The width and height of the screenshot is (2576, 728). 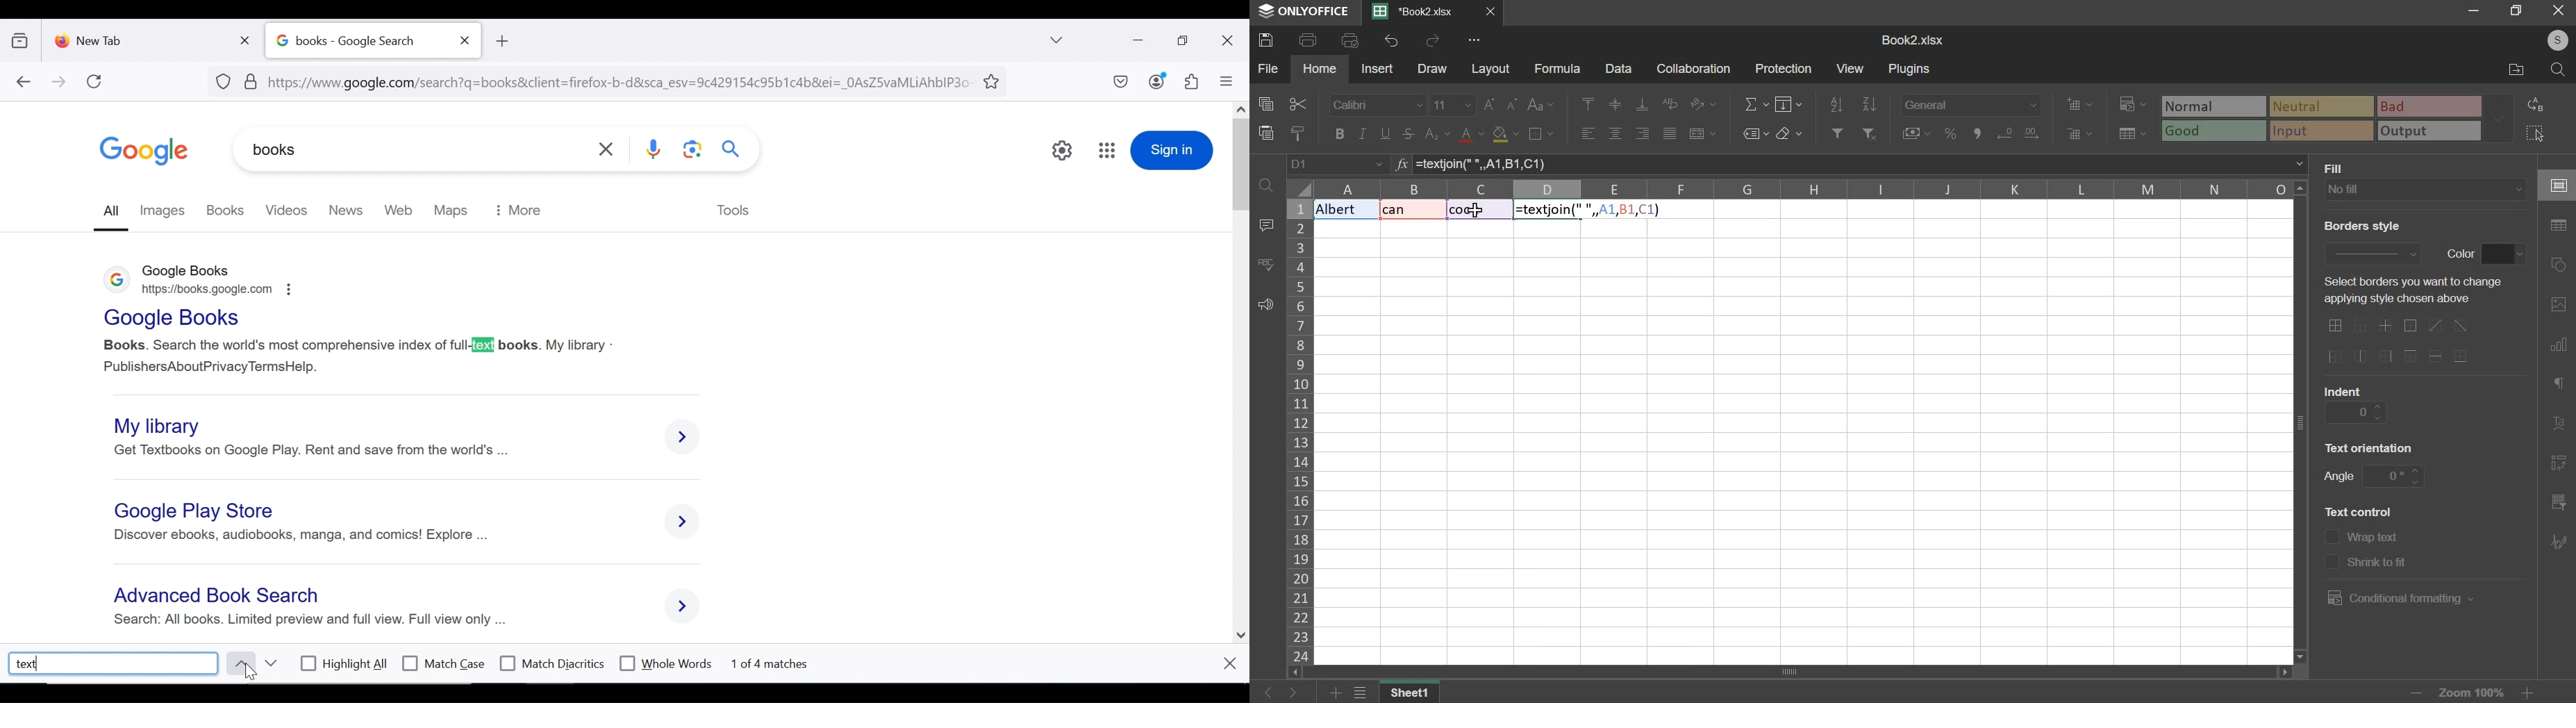 I want to click on web, so click(x=400, y=210).